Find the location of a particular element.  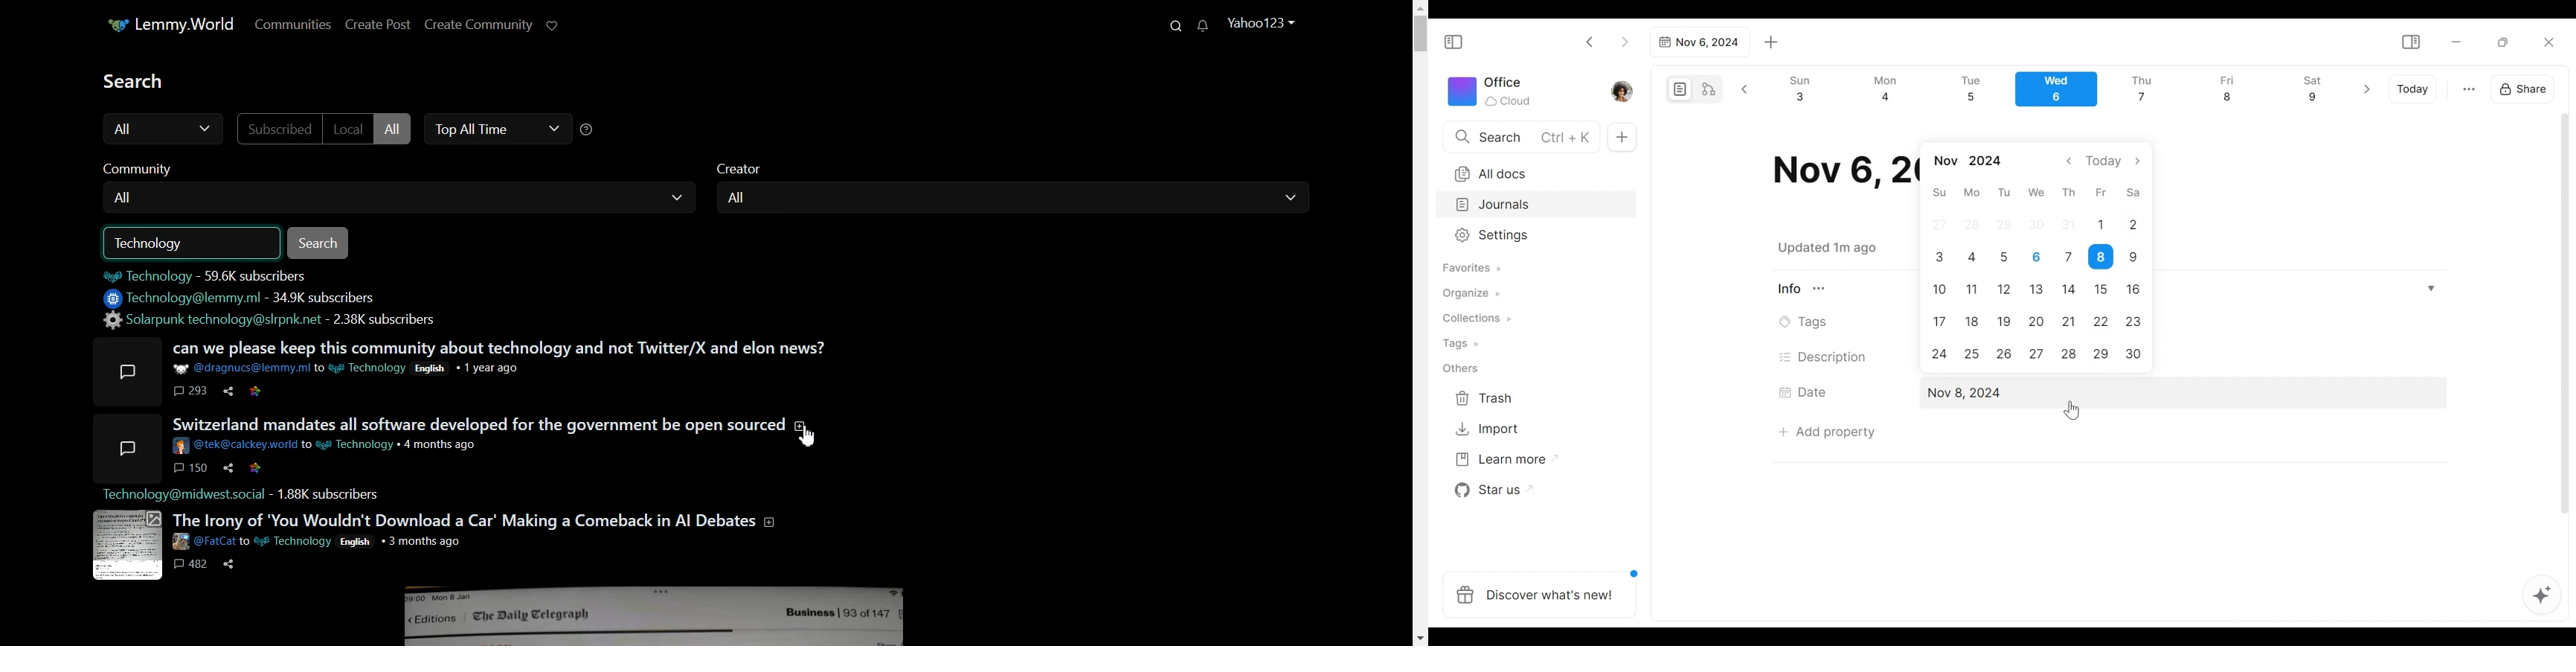

482 comment is located at coordinates (193, 564).